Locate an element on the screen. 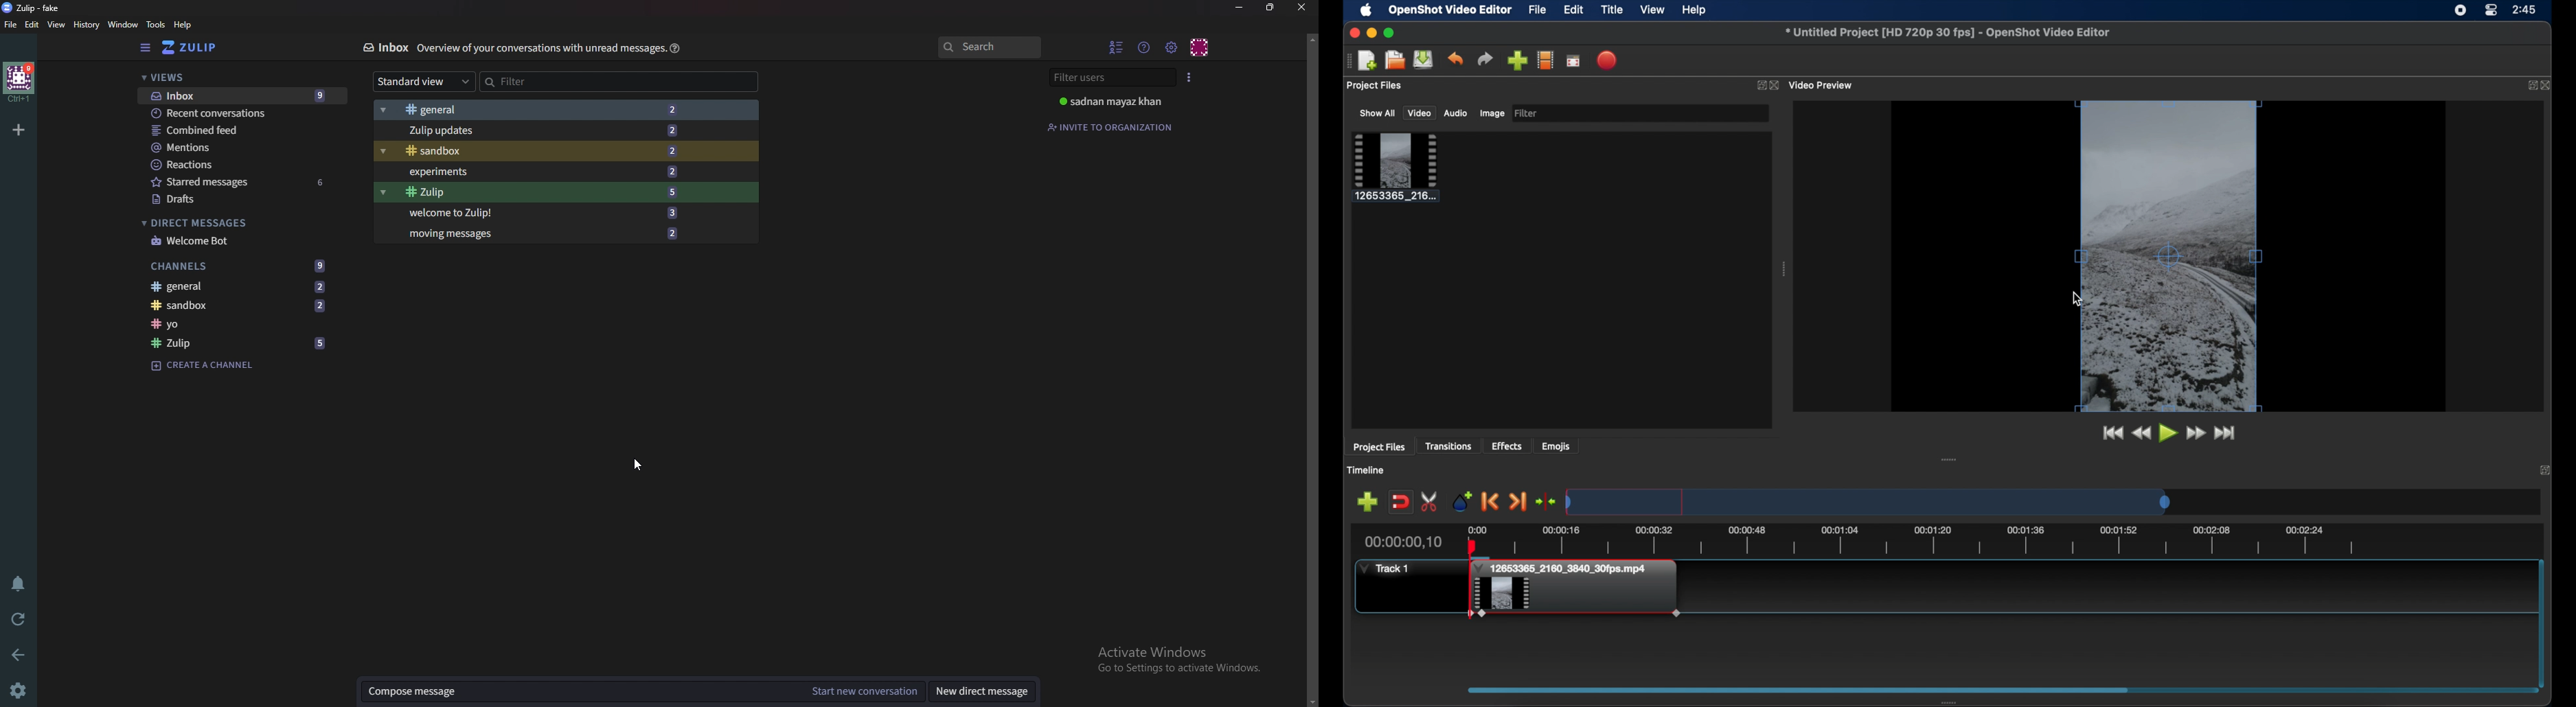  general is located at coordinates (542, 111).